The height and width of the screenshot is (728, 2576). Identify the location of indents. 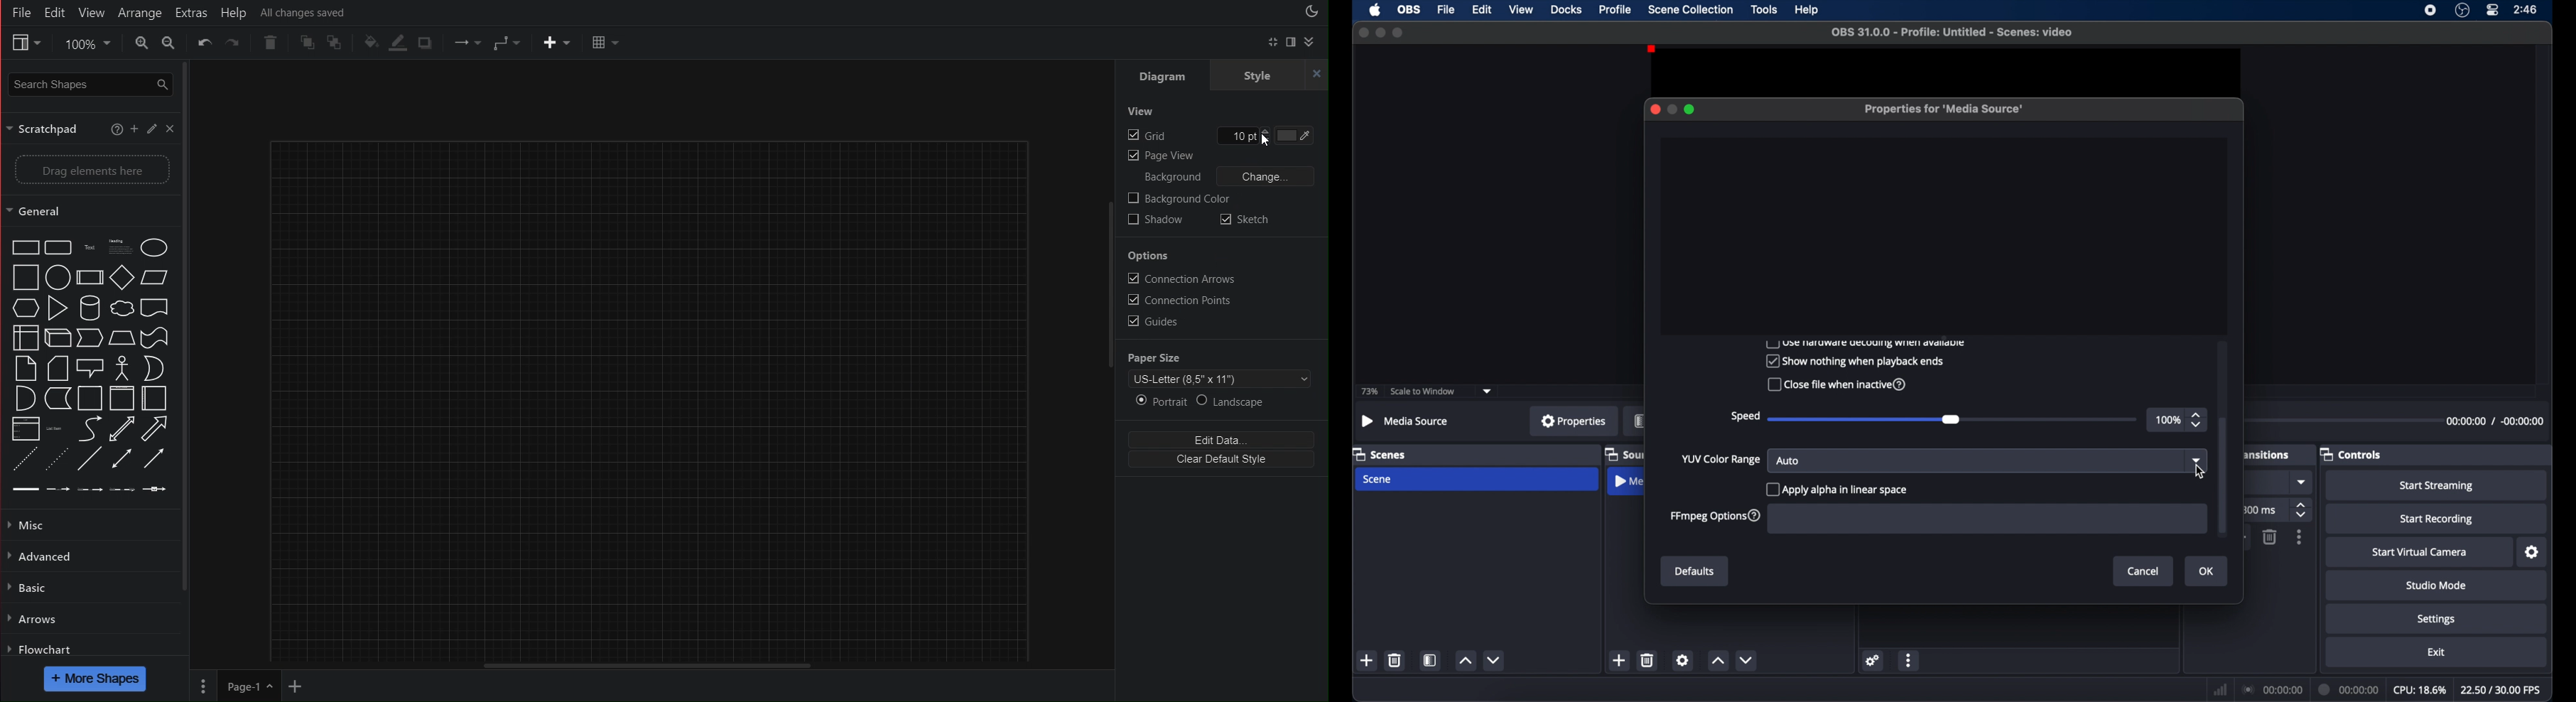
(82, 489).